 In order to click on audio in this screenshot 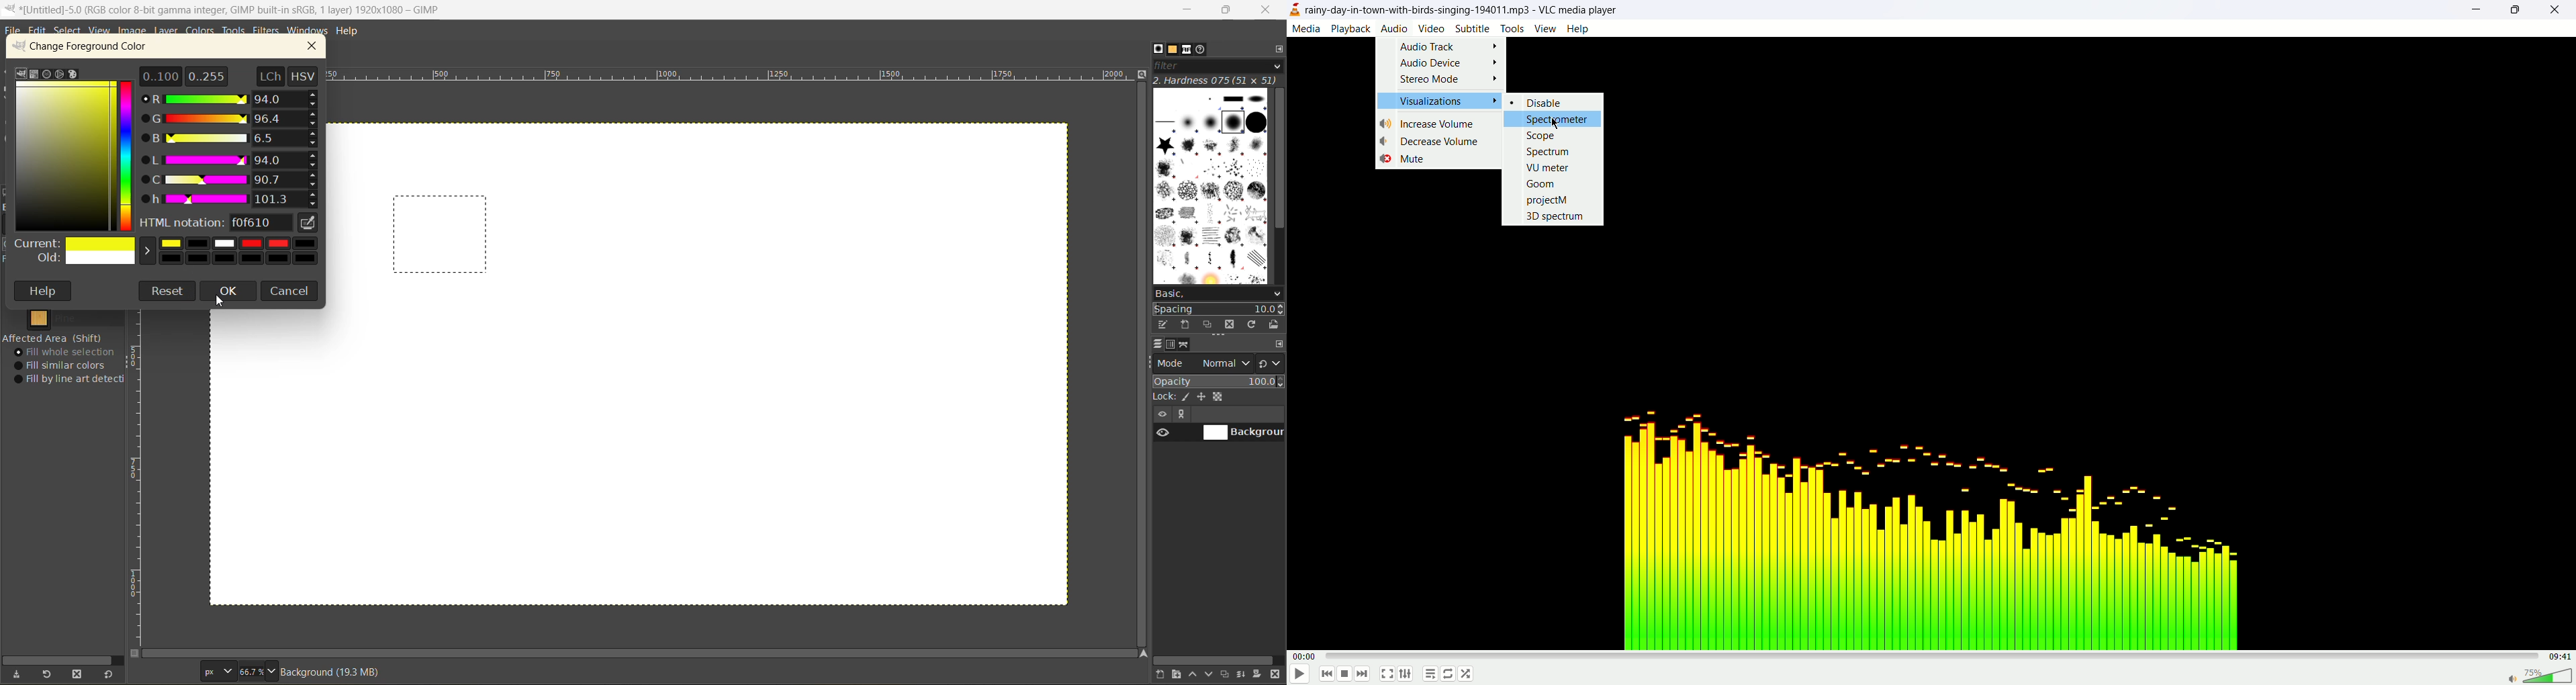, I will do `click(1396, 29)`.